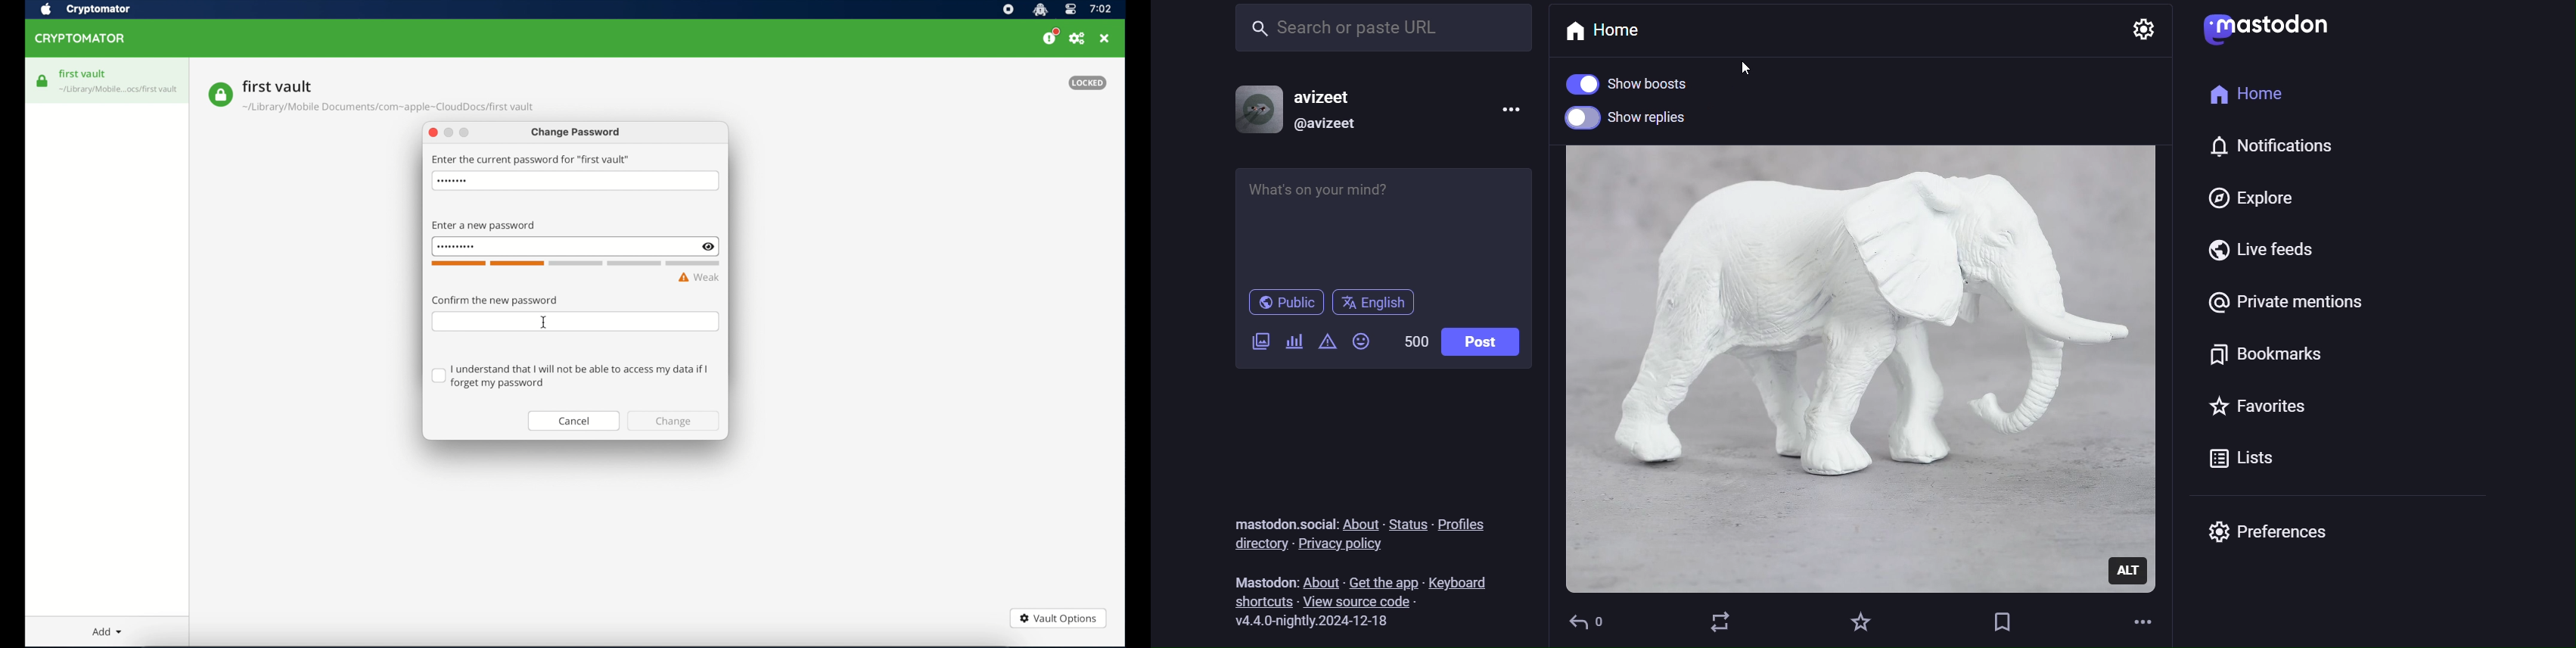 The width and height of the screenshot is (2576, 672). Describe the element at coordinates (278, 86) in the screenshot. I see `vault name` at that location.